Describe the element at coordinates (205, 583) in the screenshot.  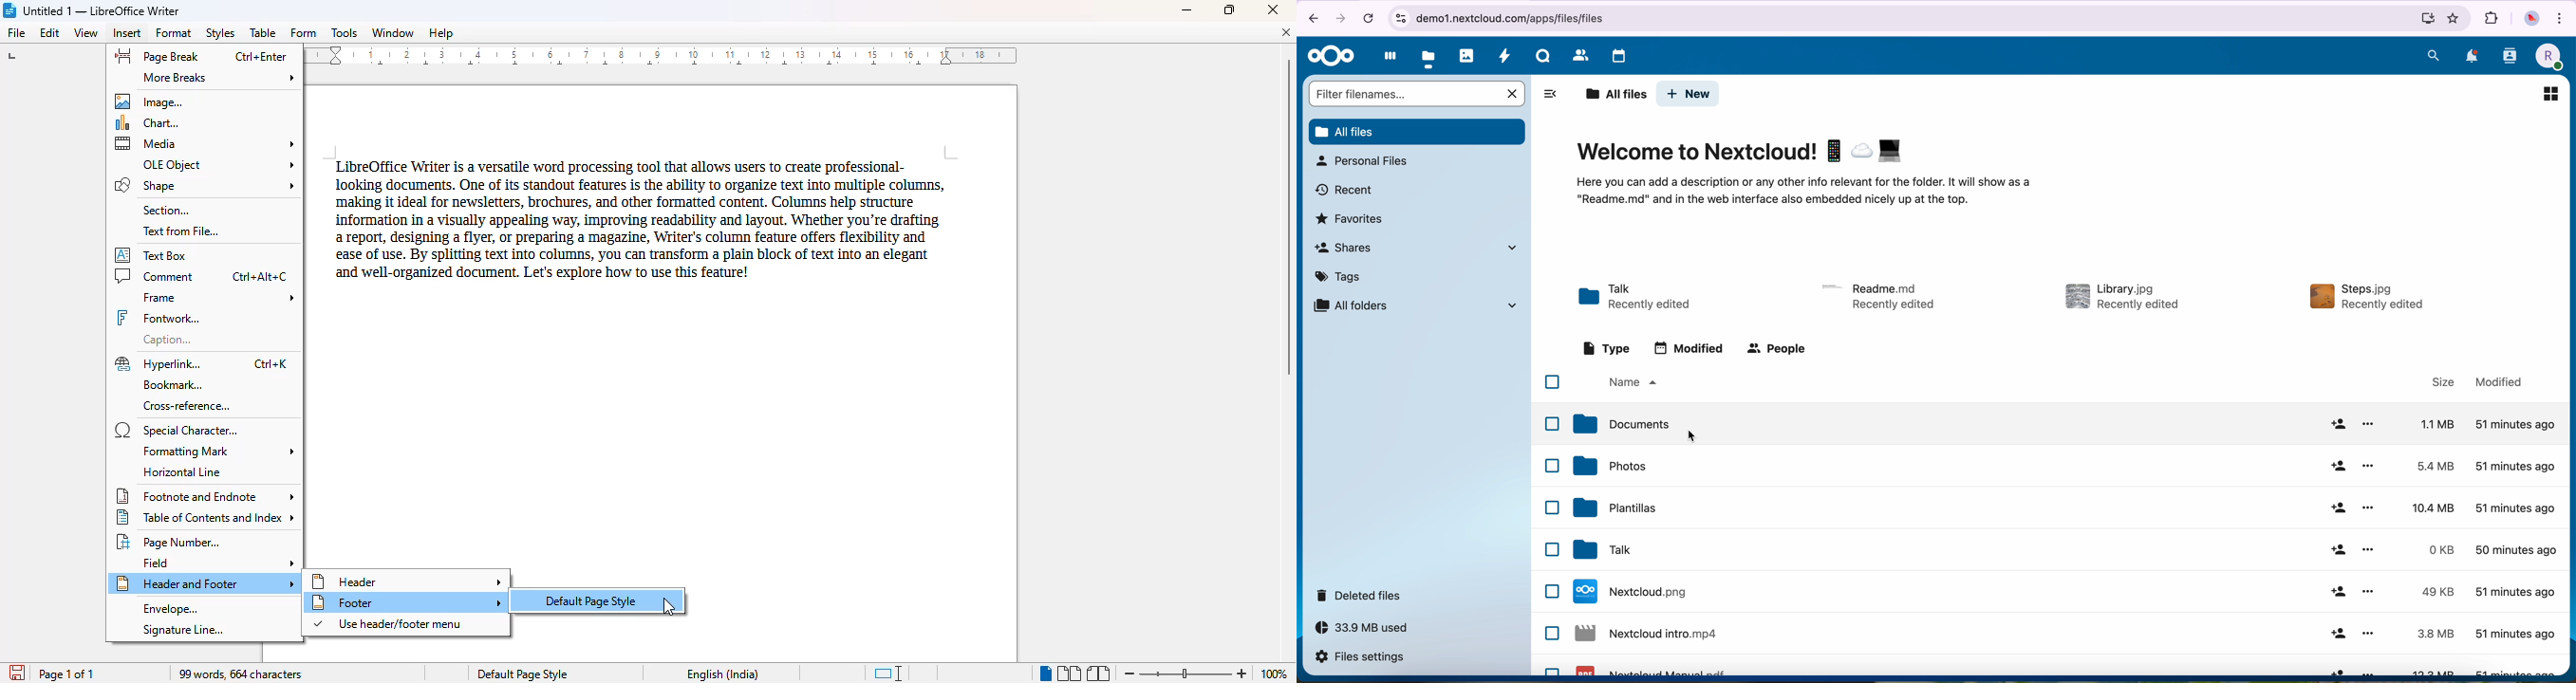
I see `header and footer` at that location.